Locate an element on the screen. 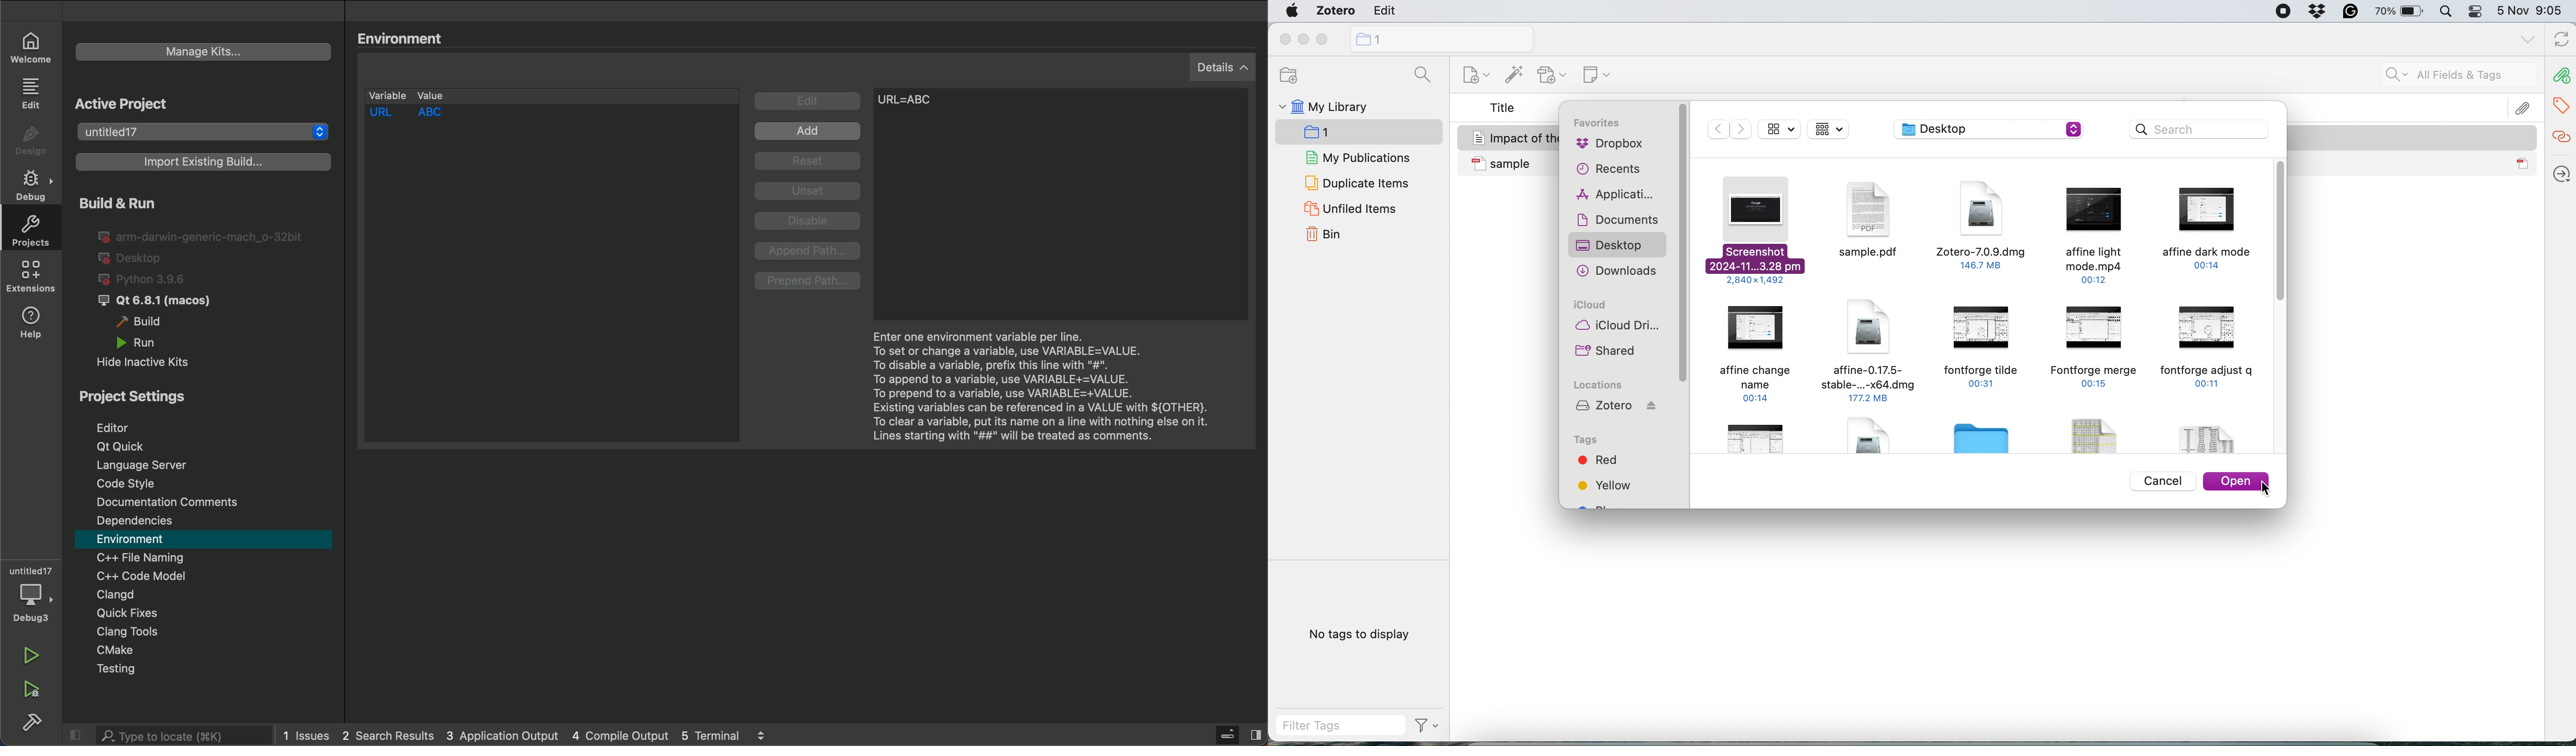  File is located at coordinates (1878, 441).